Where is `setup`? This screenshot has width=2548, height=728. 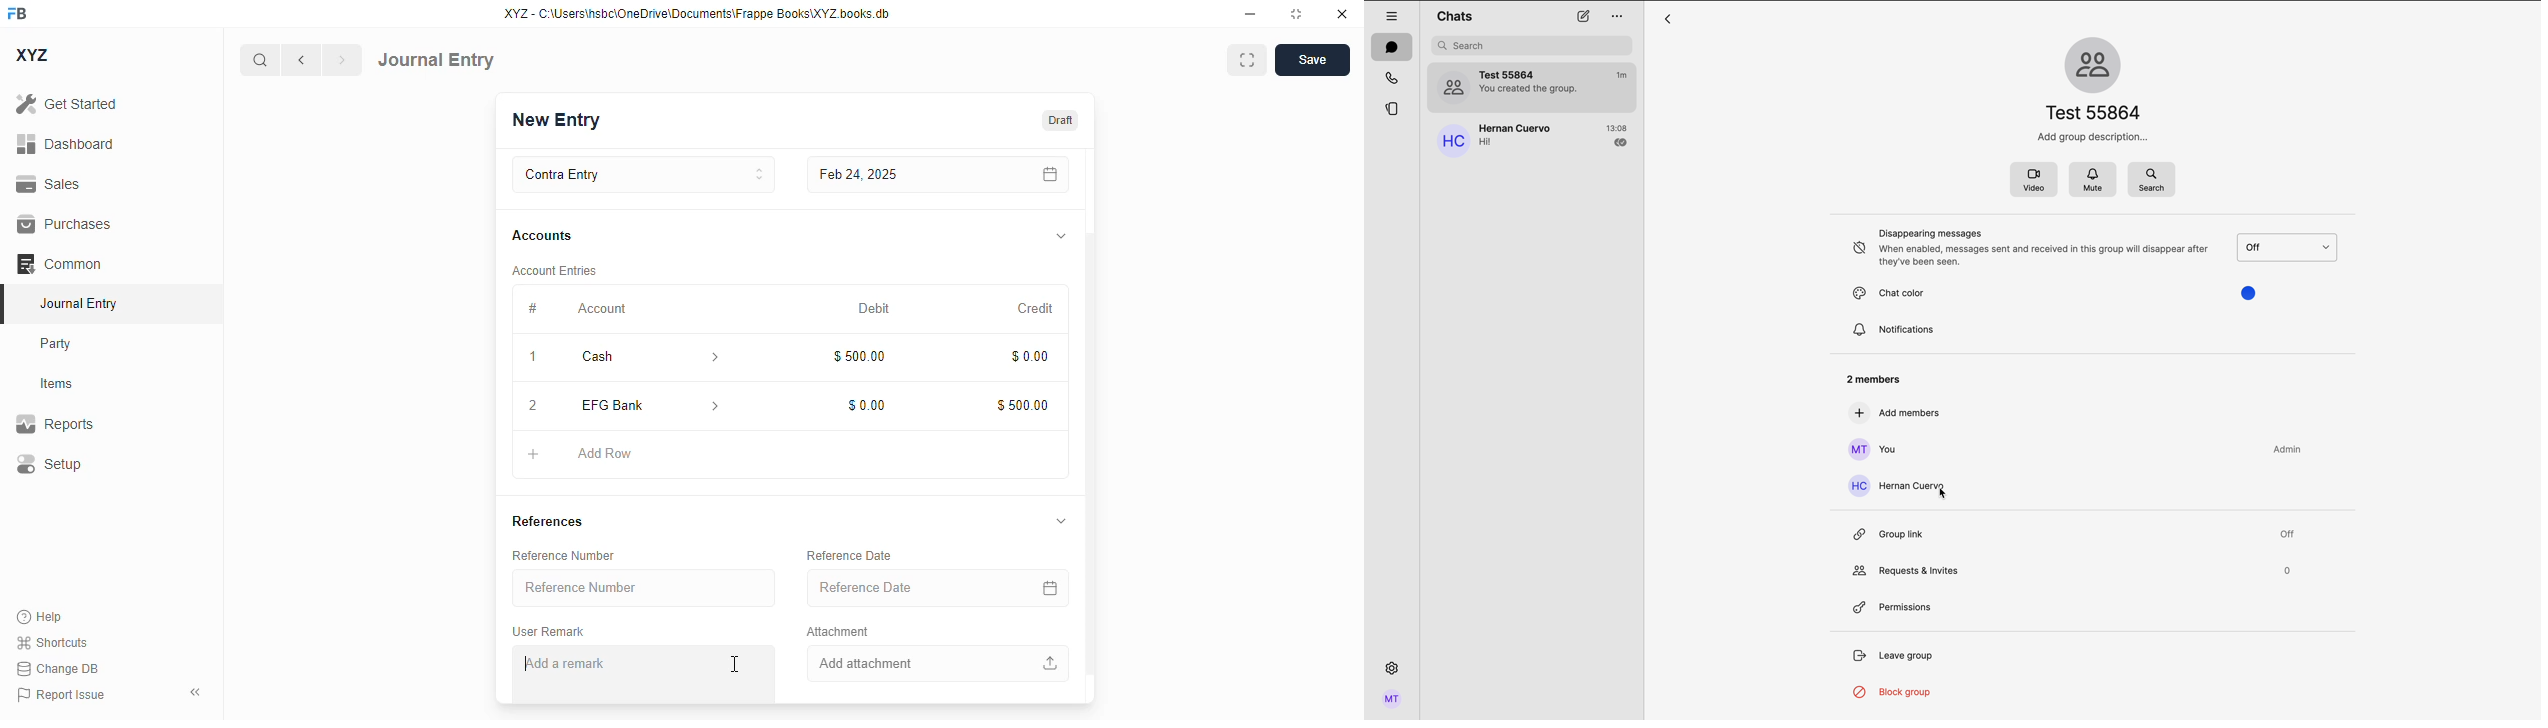
setup is located at coordinates (49, 463).